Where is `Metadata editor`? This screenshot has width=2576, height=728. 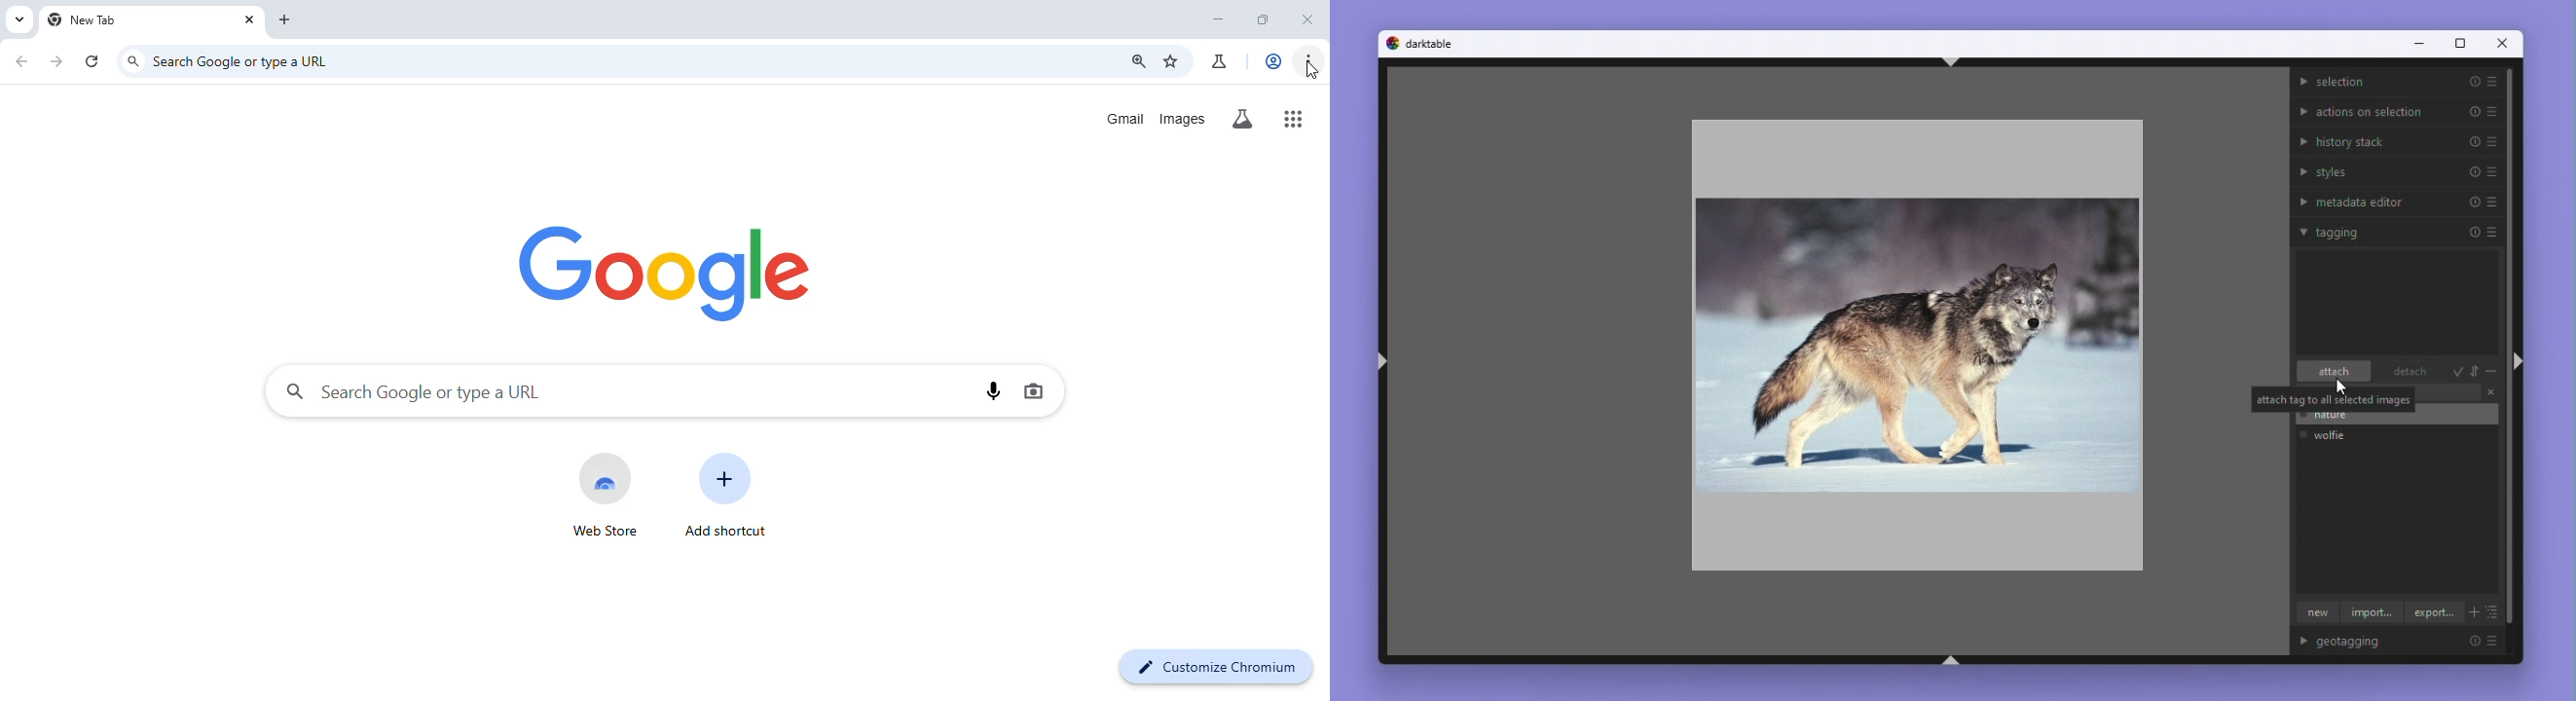 Metadata editor is located at coordinates (2398, 200).